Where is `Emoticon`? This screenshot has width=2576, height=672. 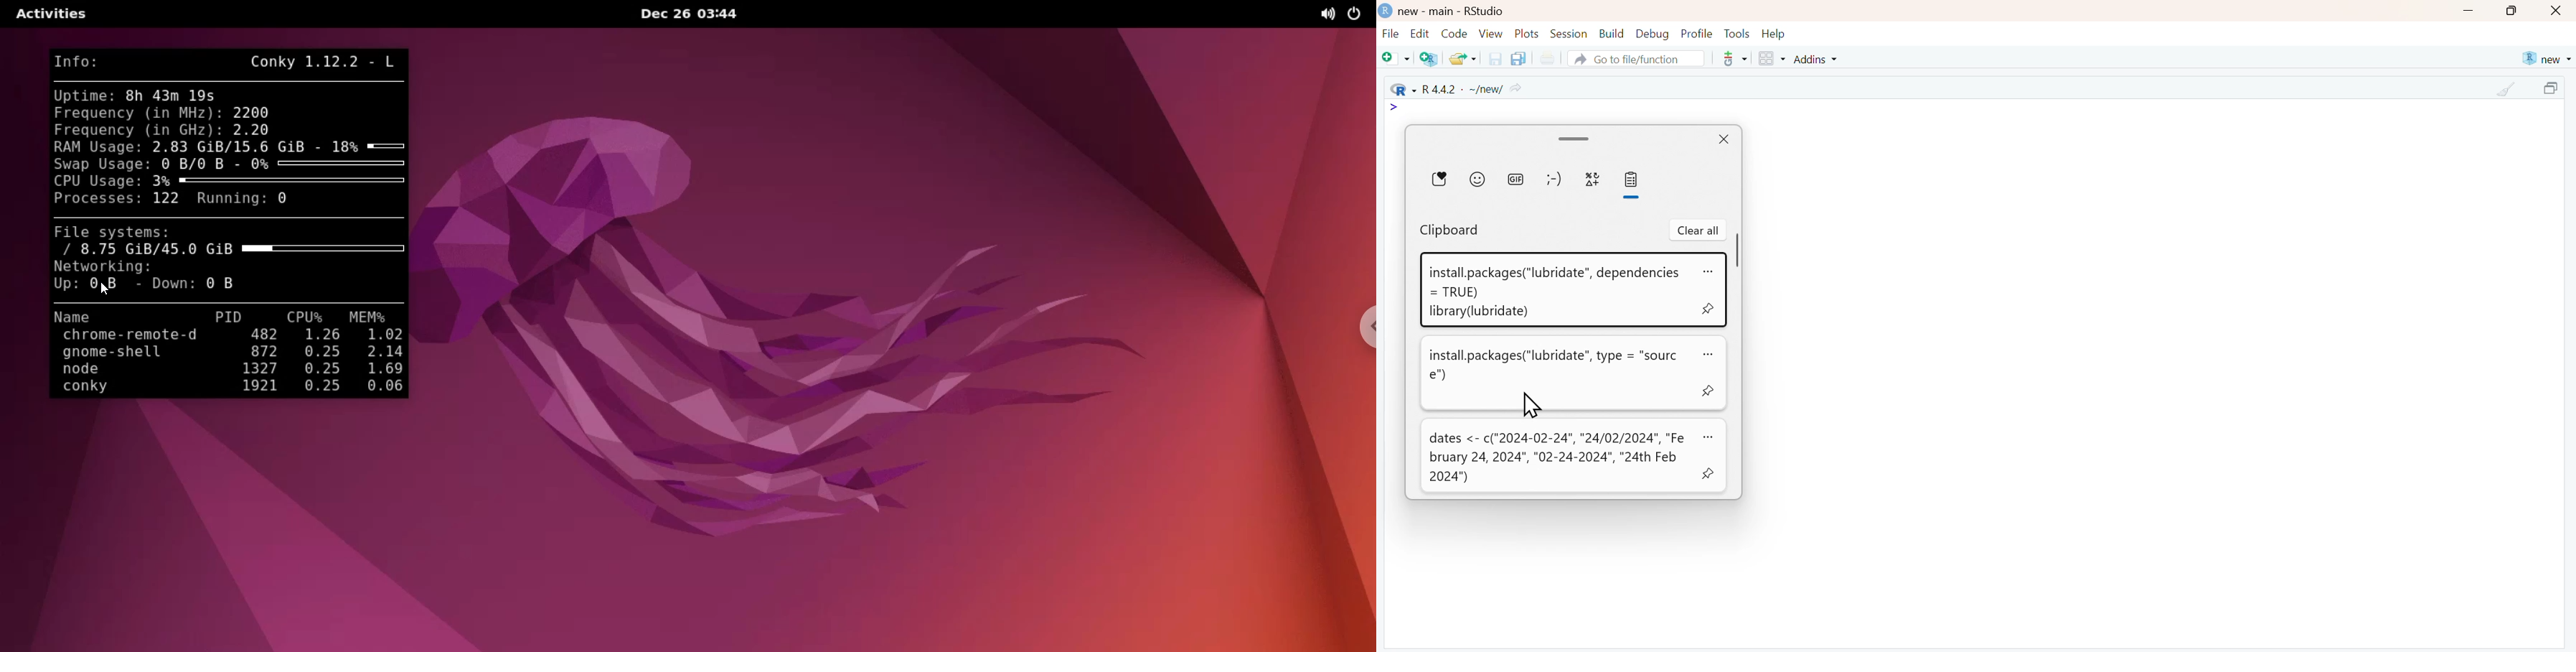 Emoticon is located at coordinates (1554, 179).